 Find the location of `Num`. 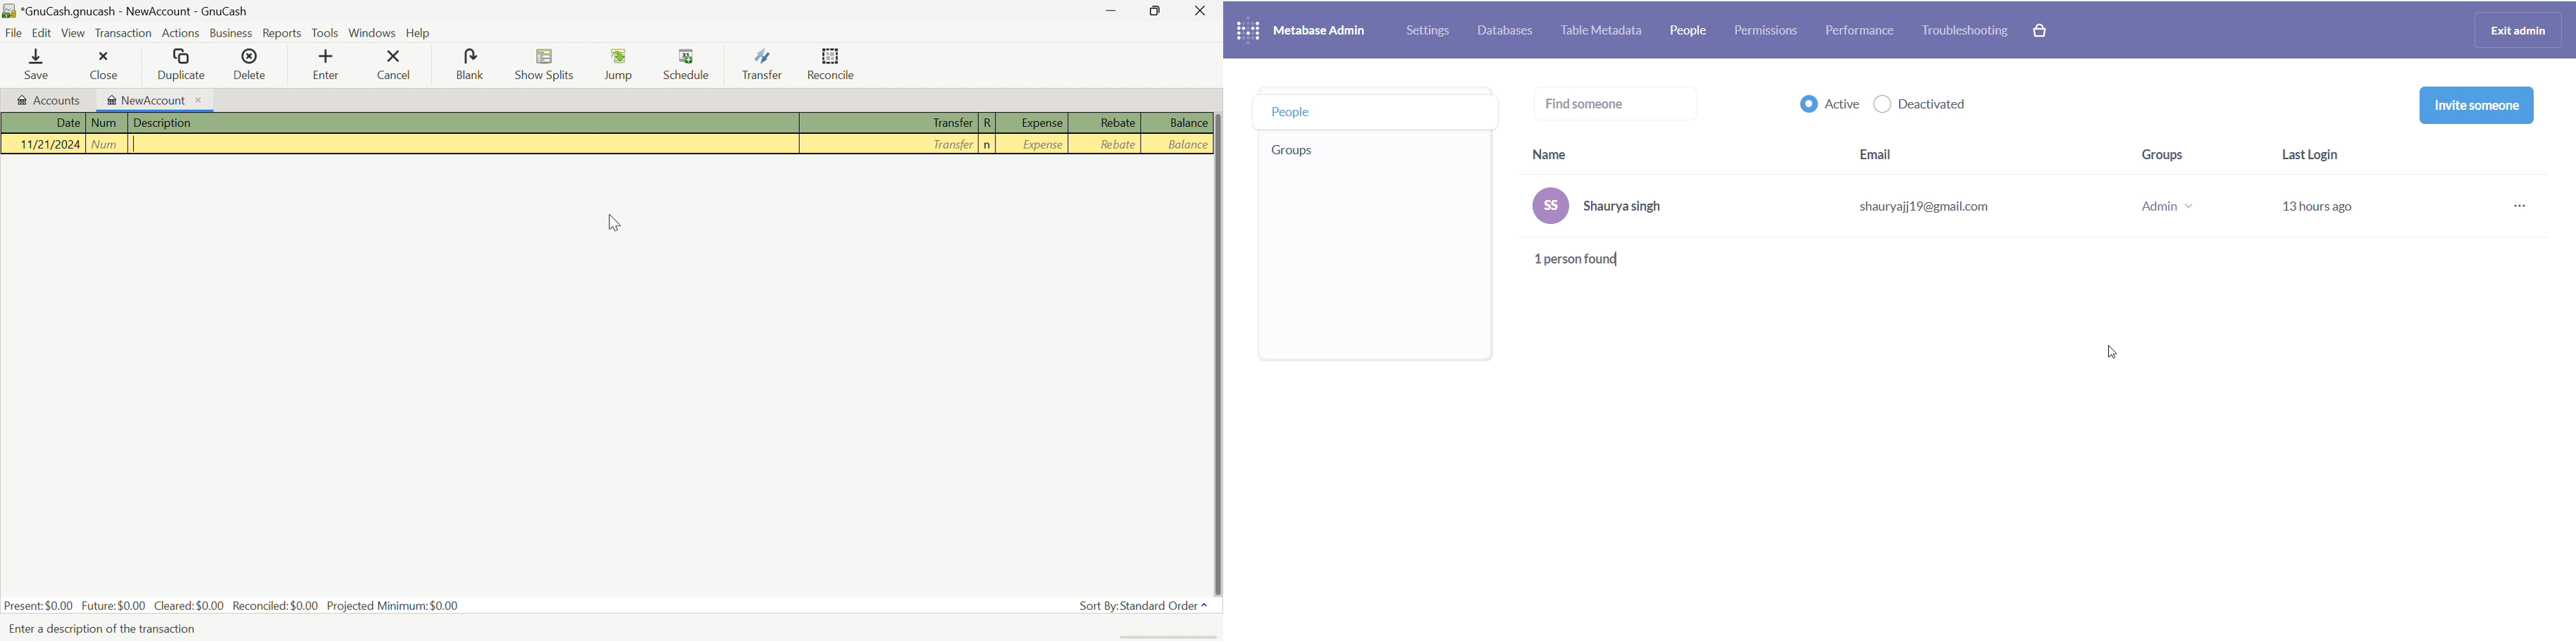

Num is located at coordinates (104, 122).